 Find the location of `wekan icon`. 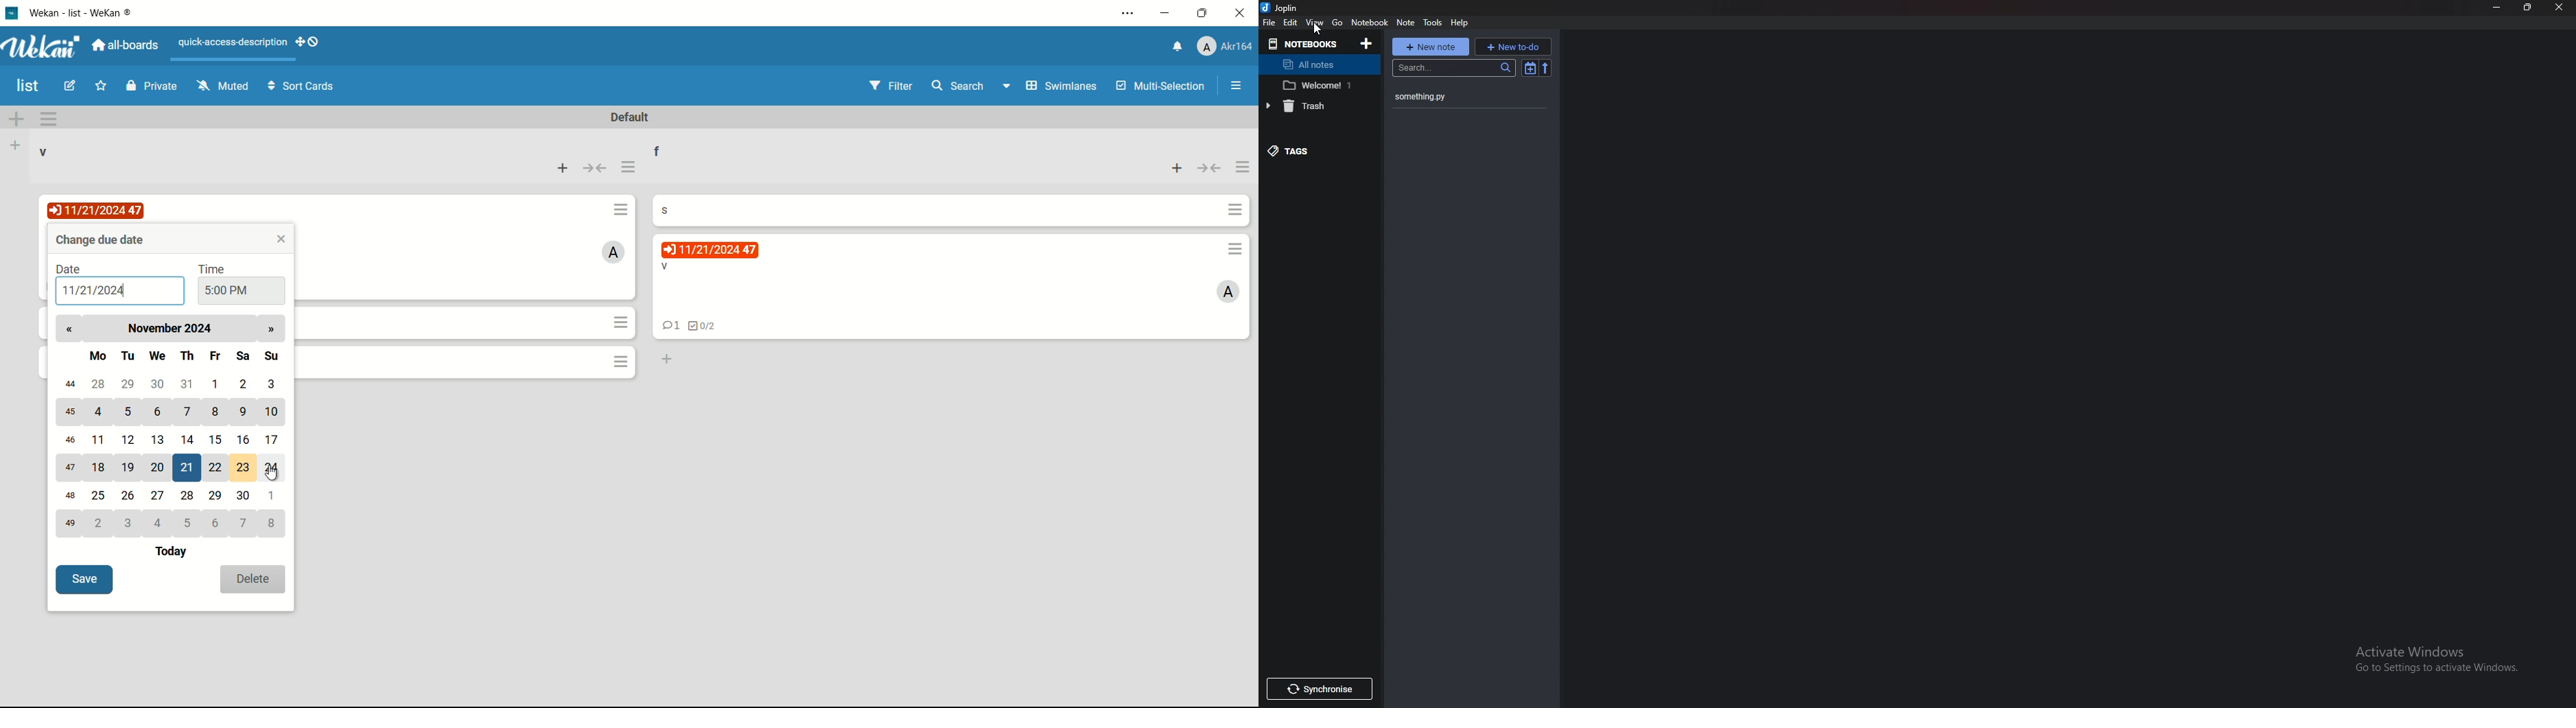

wekan icon is located at coordinates (16, 12).